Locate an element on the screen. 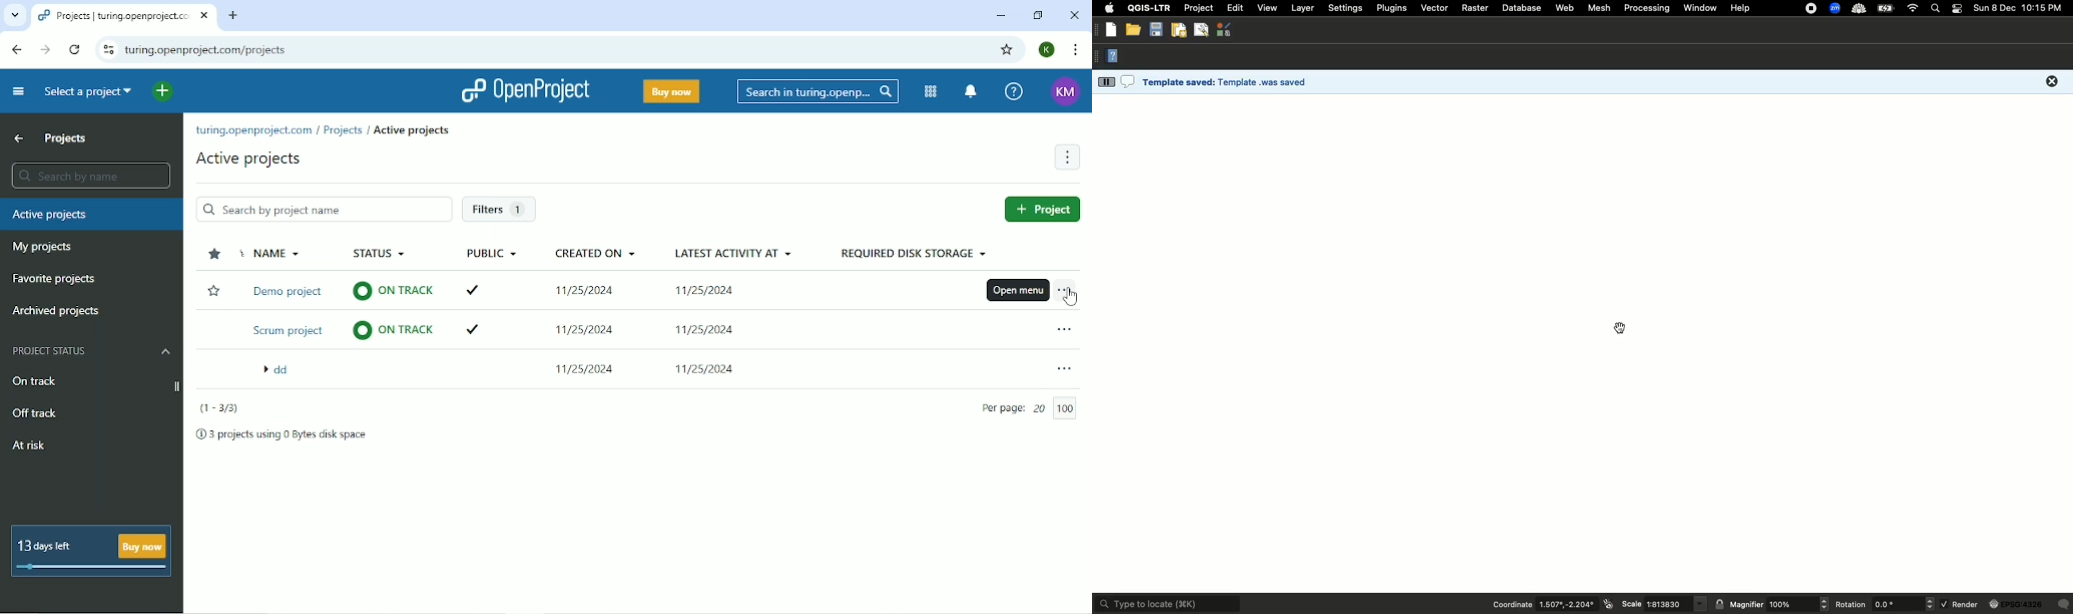 This screenshot has width=2100, height=616. Style manager  is located at coordinates (1224, 30).